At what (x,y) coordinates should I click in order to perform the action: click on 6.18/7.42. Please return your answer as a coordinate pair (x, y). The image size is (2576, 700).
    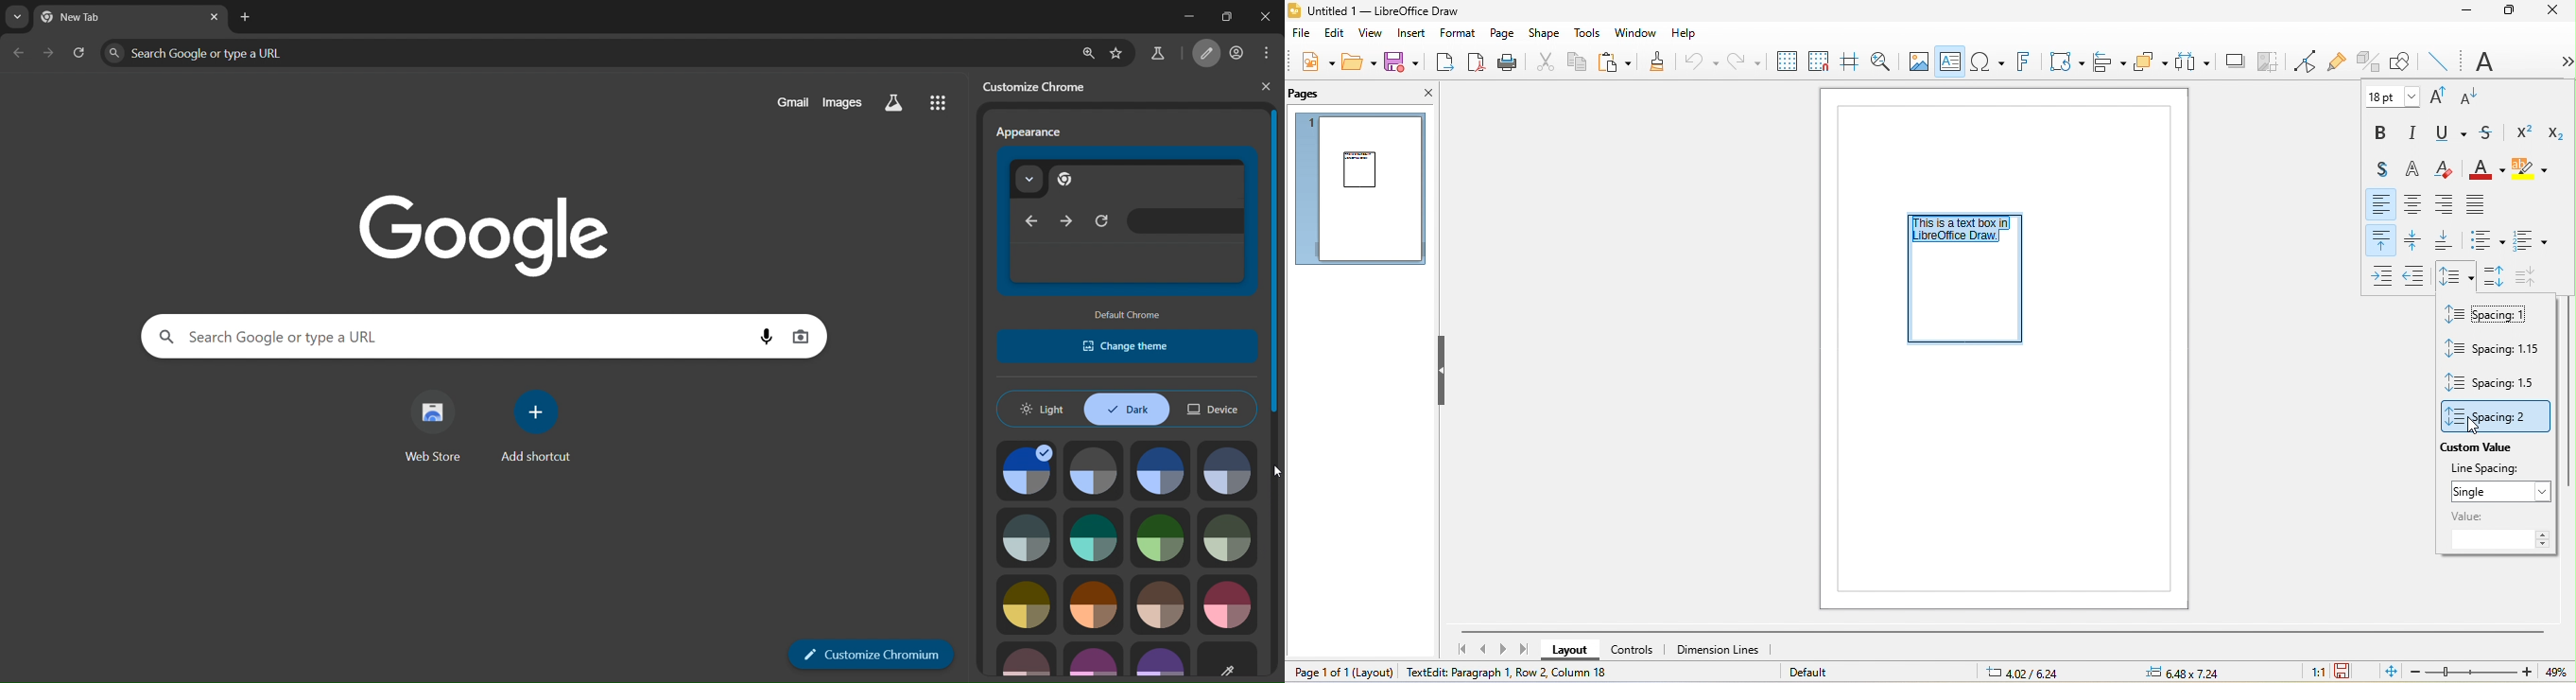
    Looking at the image, I should click on (2027, 672).